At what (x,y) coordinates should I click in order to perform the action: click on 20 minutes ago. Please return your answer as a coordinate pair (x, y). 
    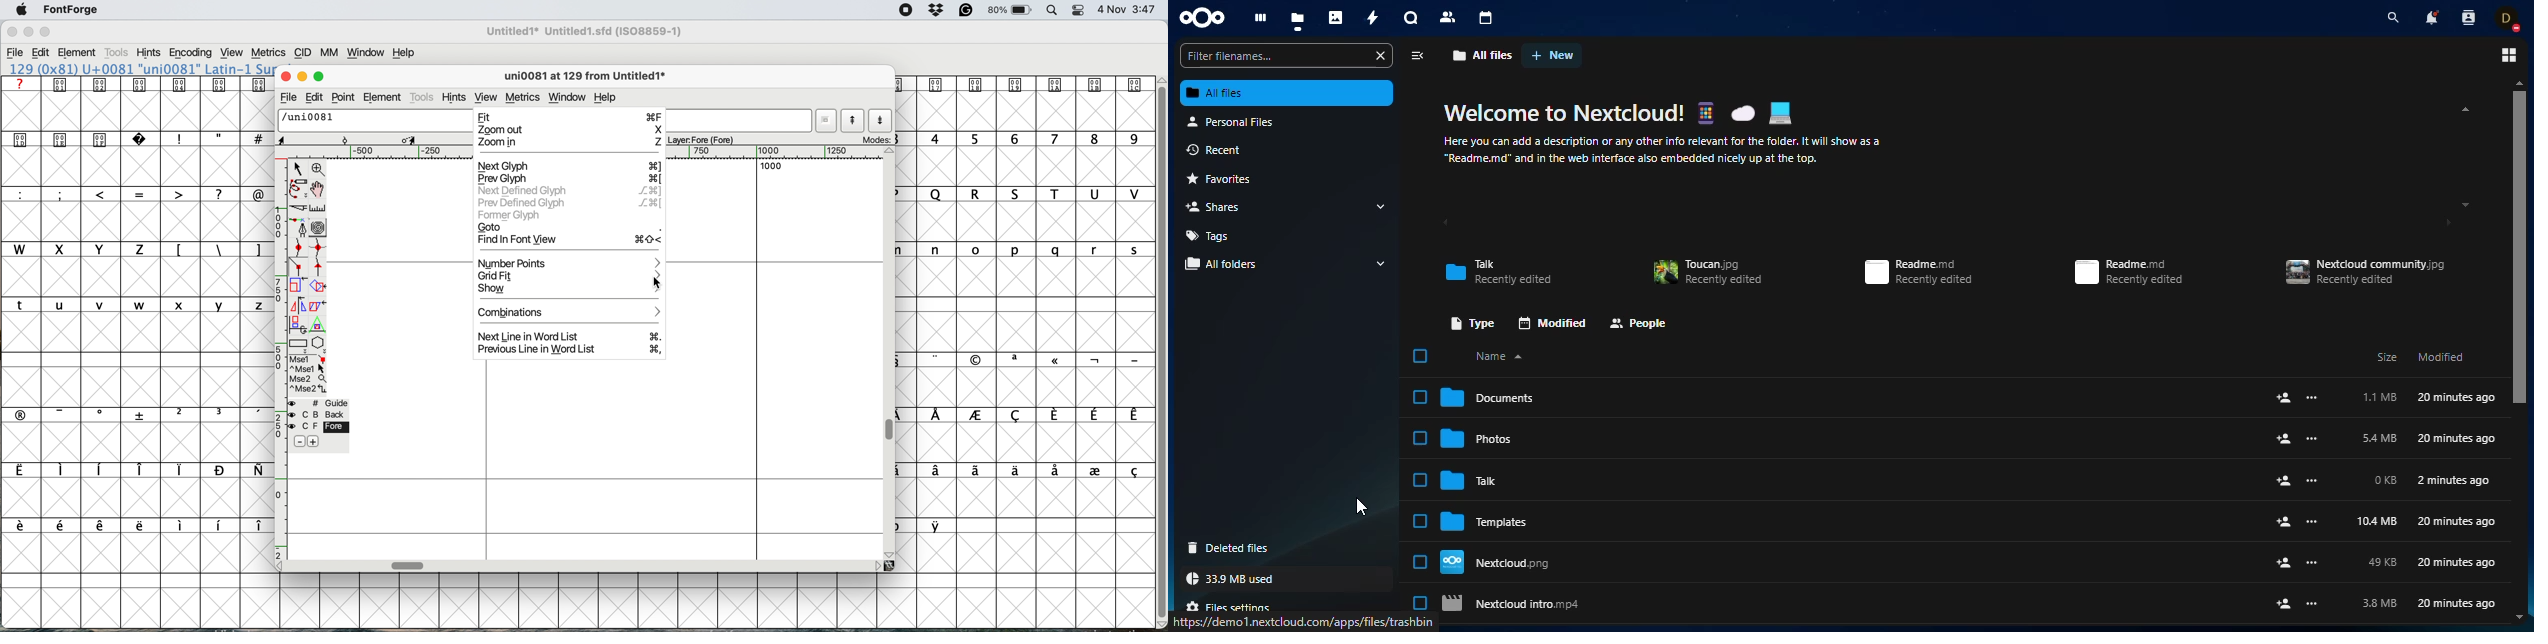
    Looking at the image, I should click on (2458, 603).